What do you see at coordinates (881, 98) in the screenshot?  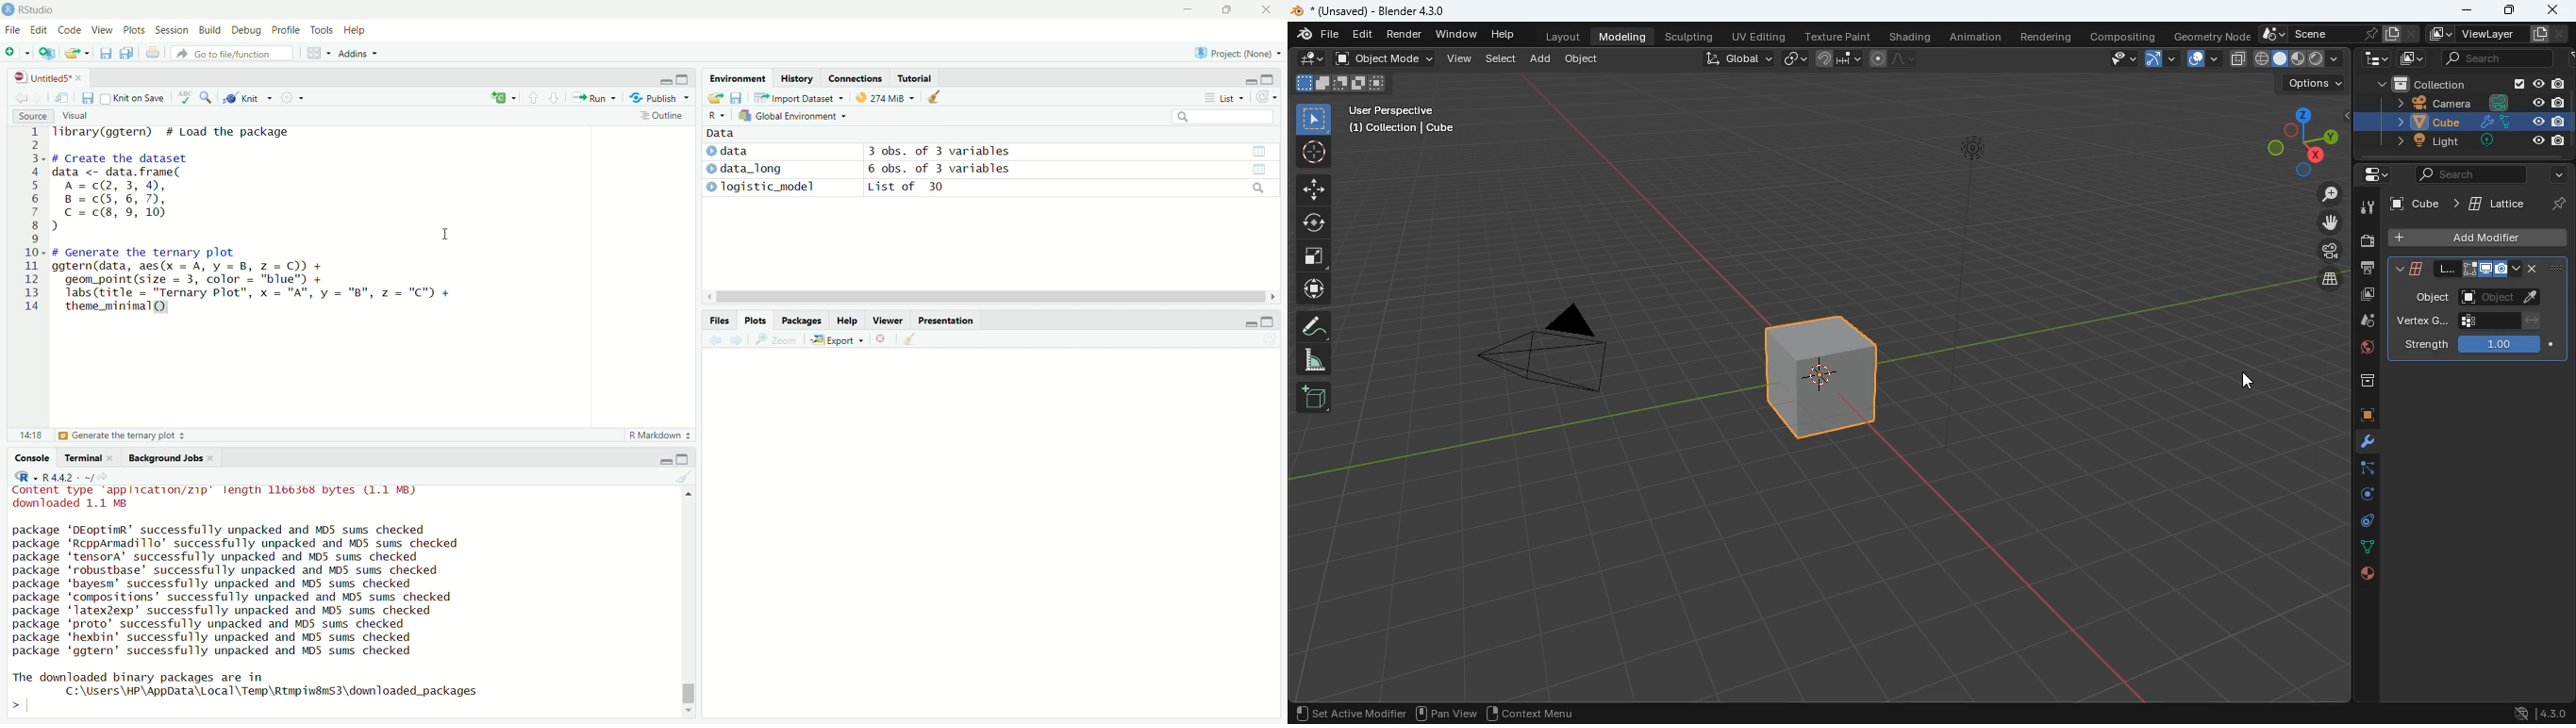 I see `274 MiB` at bounding box center [881, 98].